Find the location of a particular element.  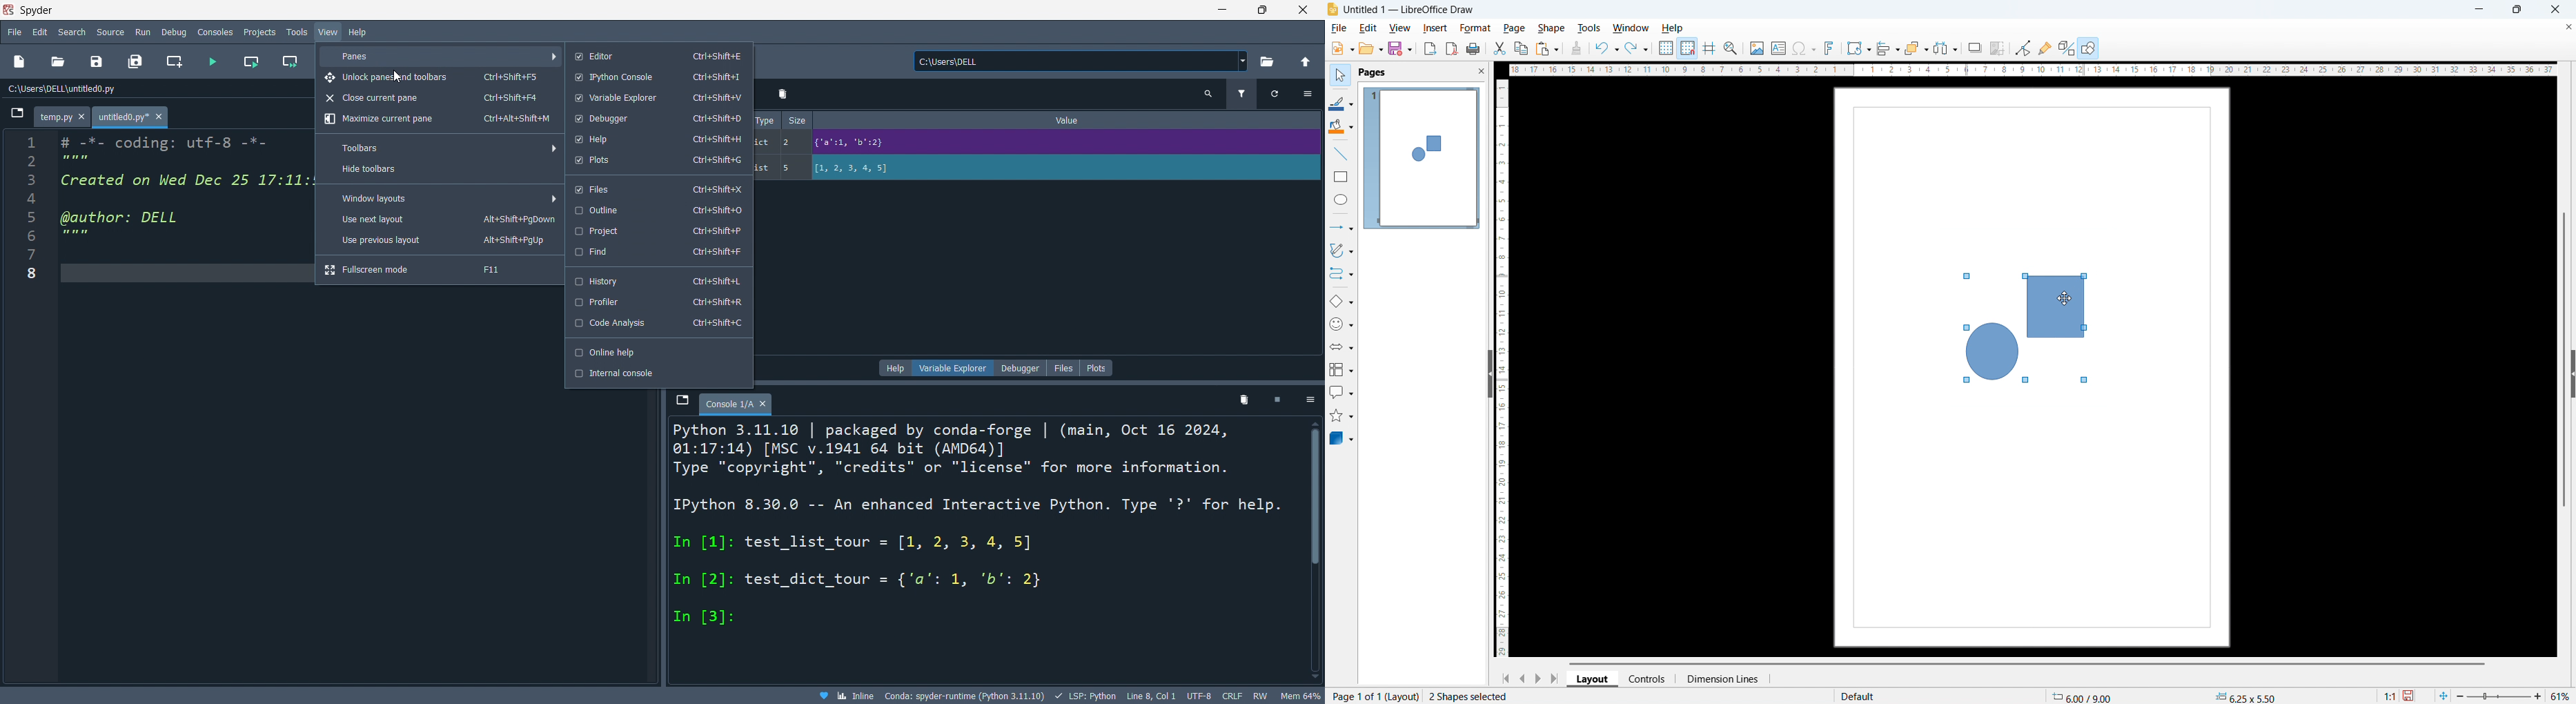

snap to grid is located at coordinates (1688, 48).